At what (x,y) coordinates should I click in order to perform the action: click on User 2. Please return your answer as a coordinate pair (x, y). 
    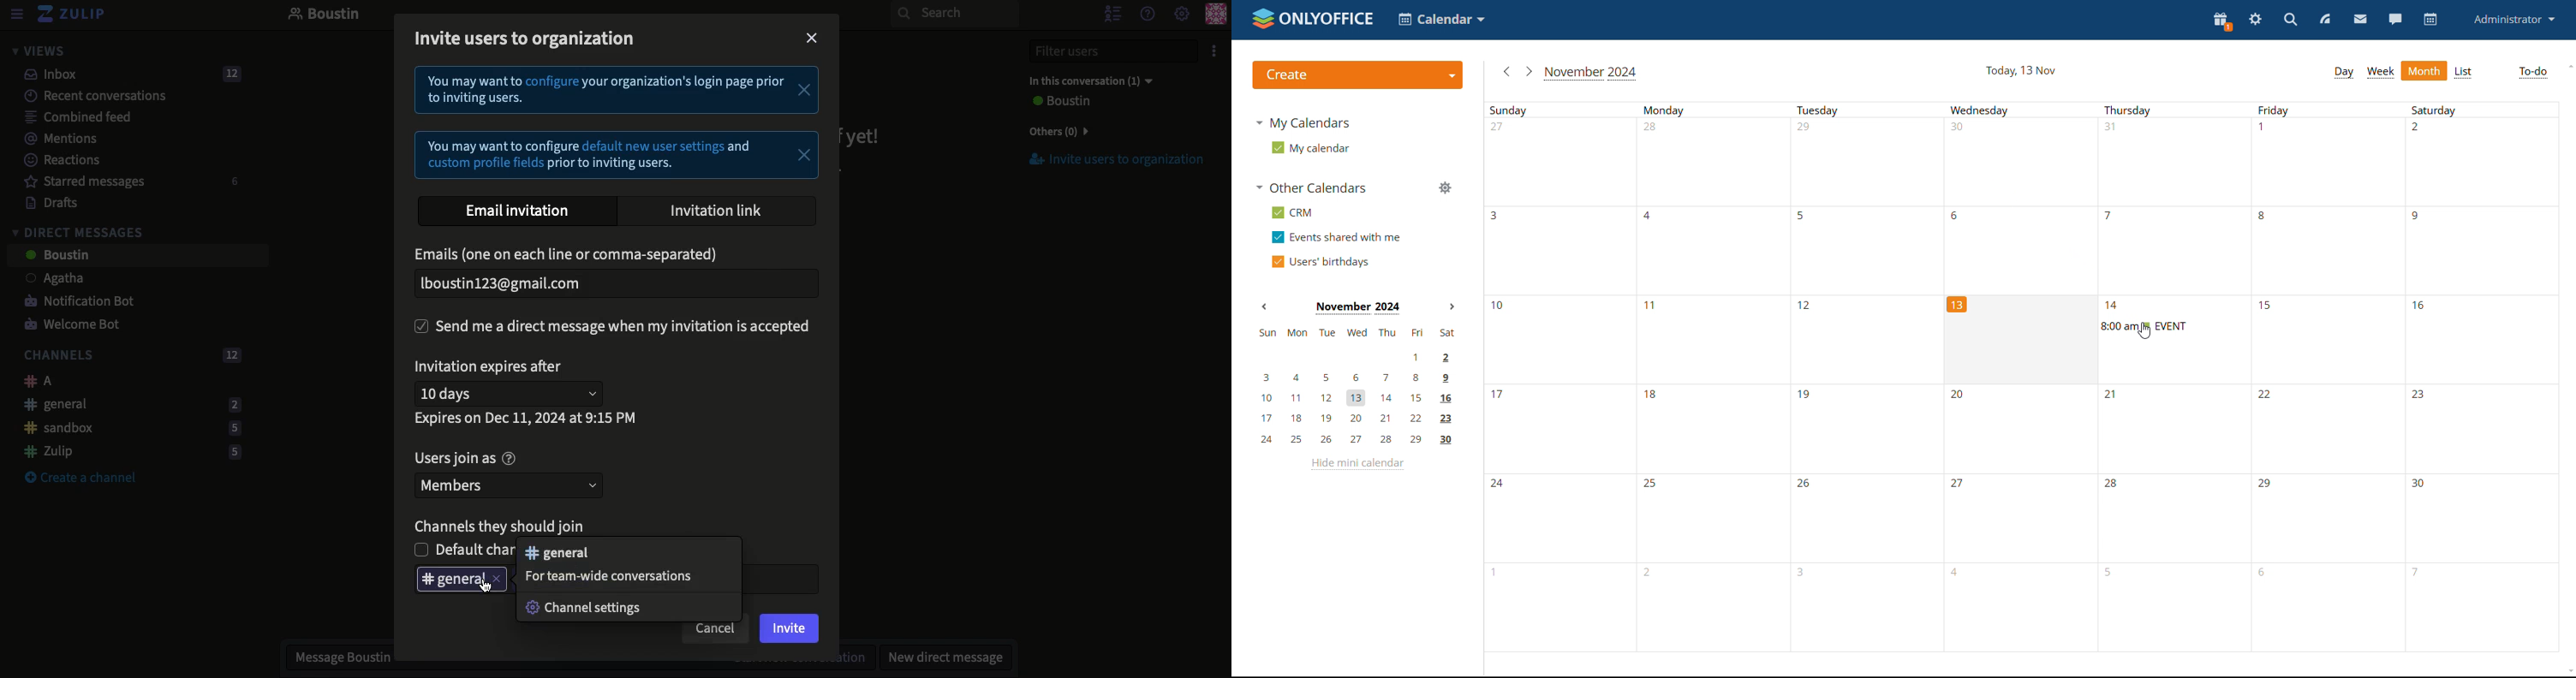
    Looking at the image, I should click on (56, 256).